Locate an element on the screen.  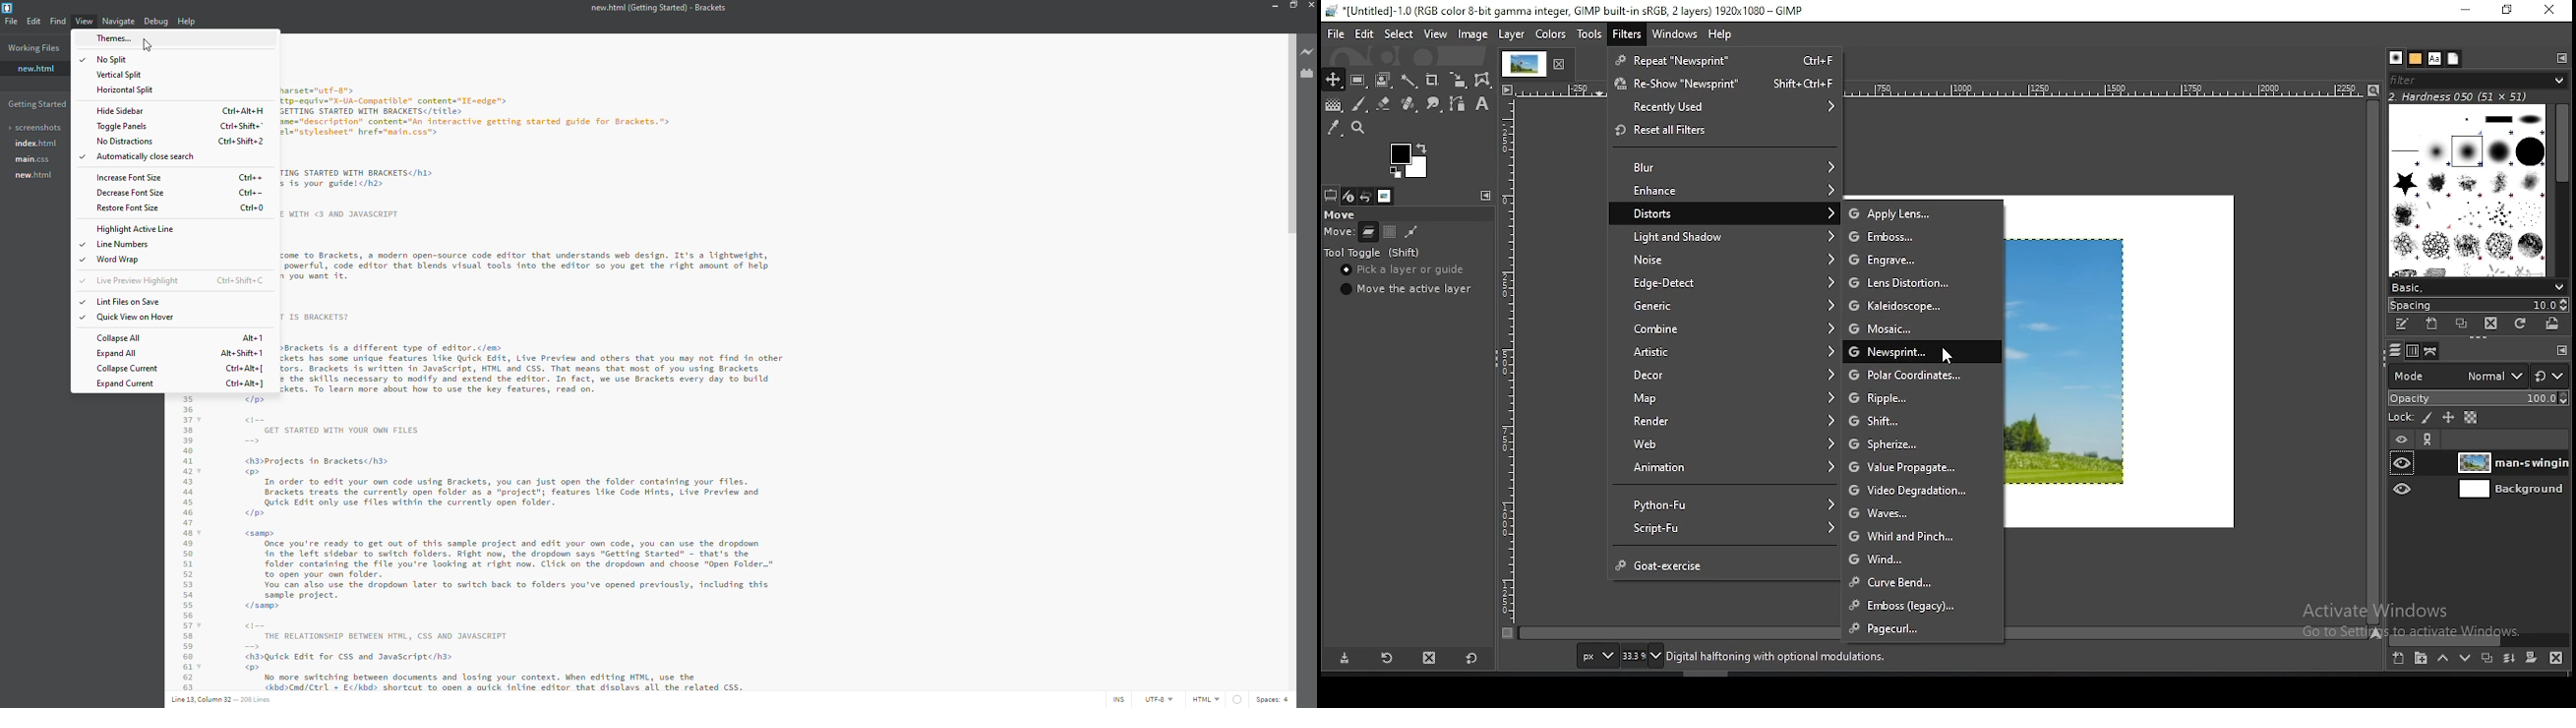
selected is located at coordinates (82, 302).